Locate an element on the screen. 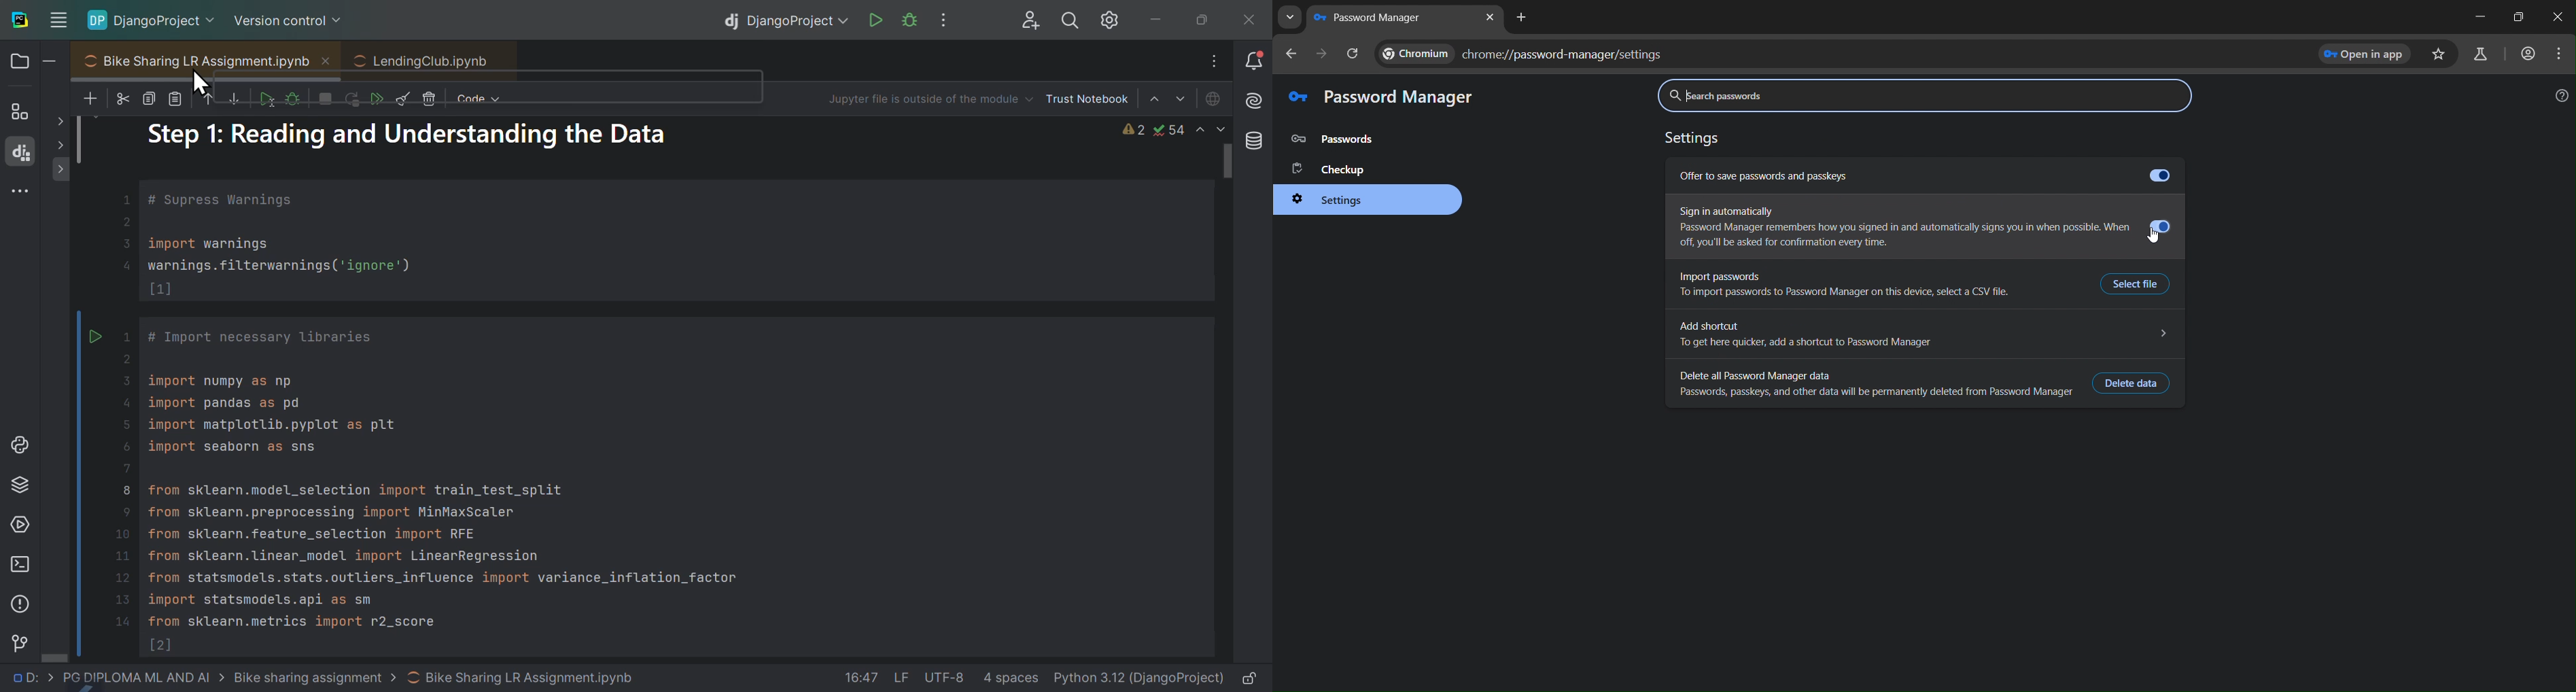 Image resolution: width=2576 pixels, height=700 pixels. interrupt Kernel is located at coordinates (324, 98).